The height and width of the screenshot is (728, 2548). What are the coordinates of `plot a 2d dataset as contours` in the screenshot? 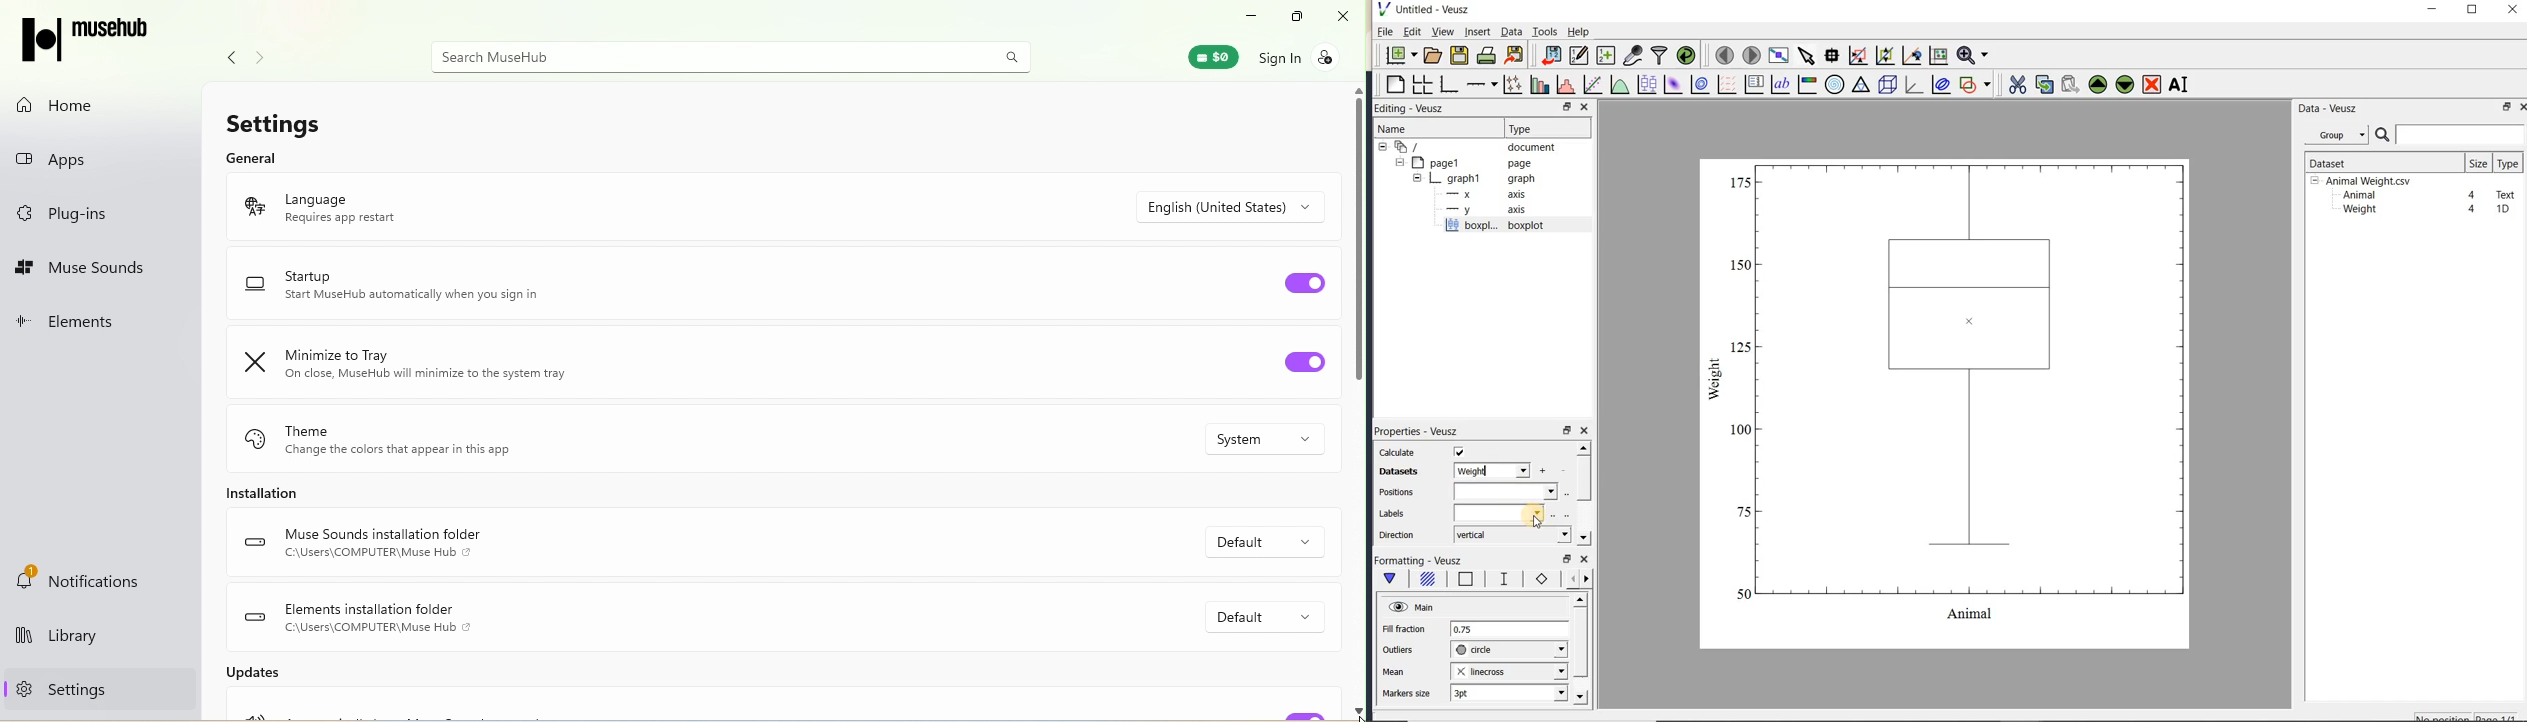 It's located at (1699, 84).